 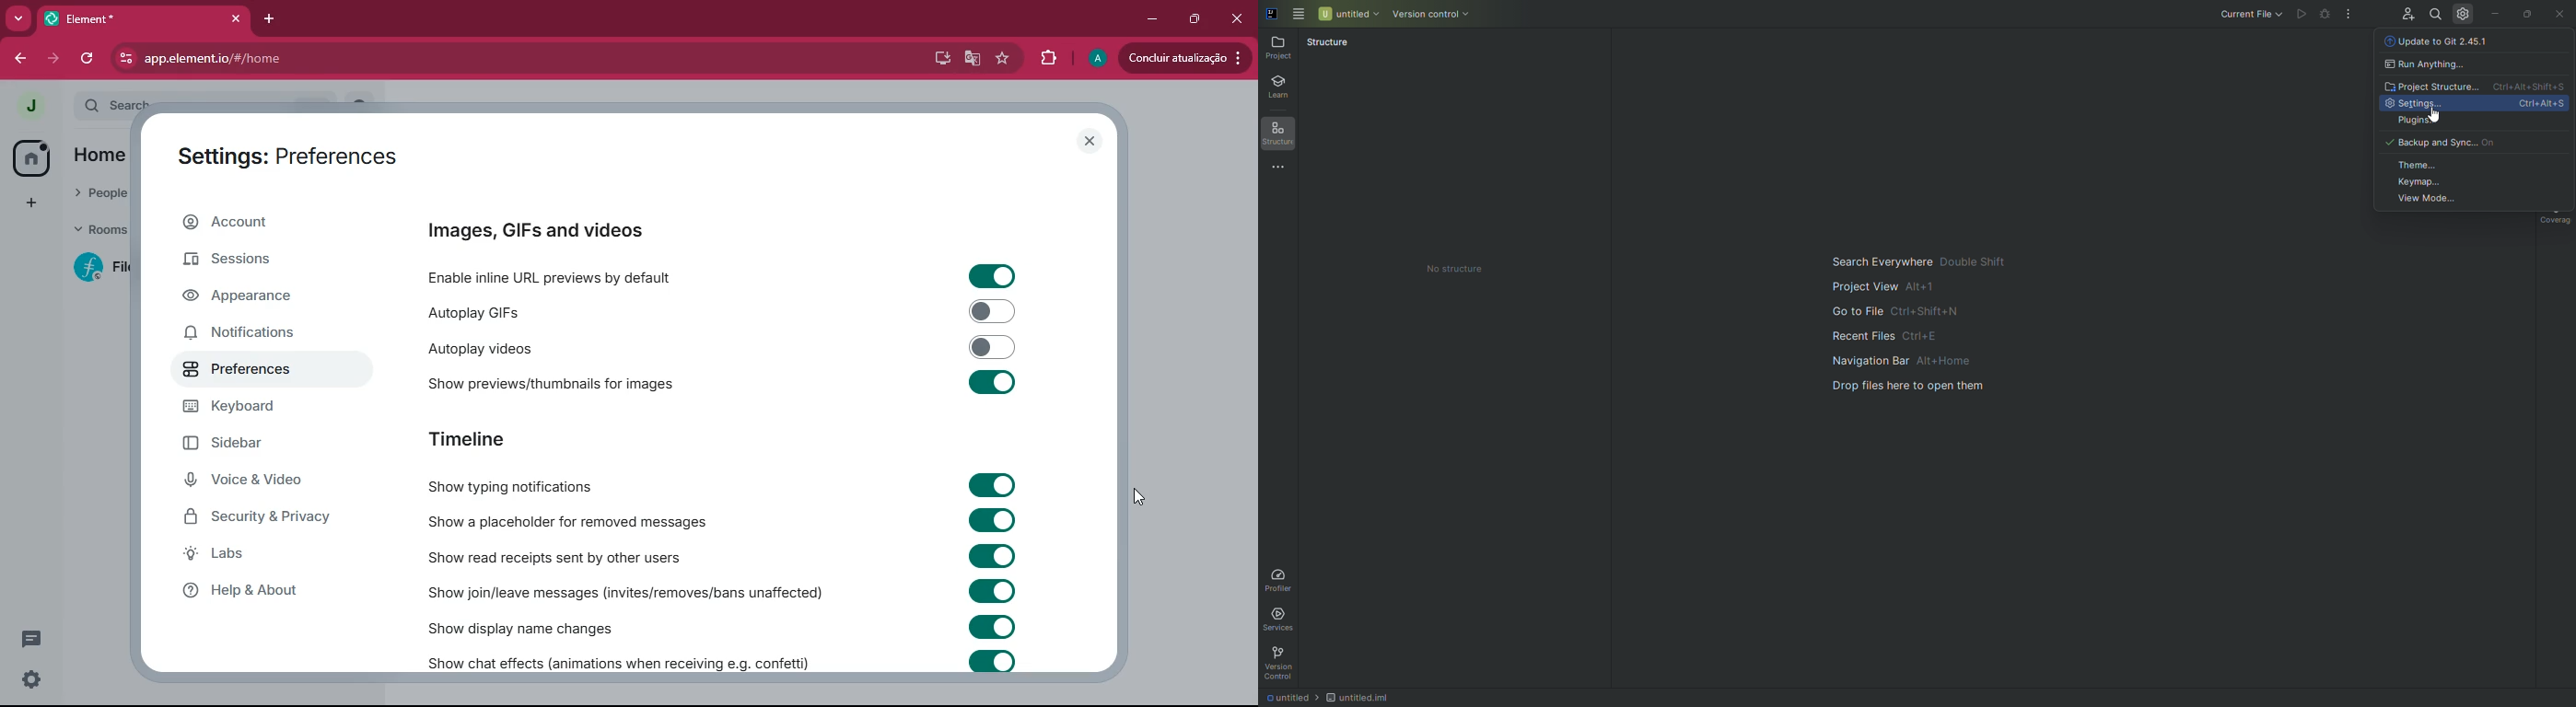 I want to click on Keymap, so click(x=2456, y=183).